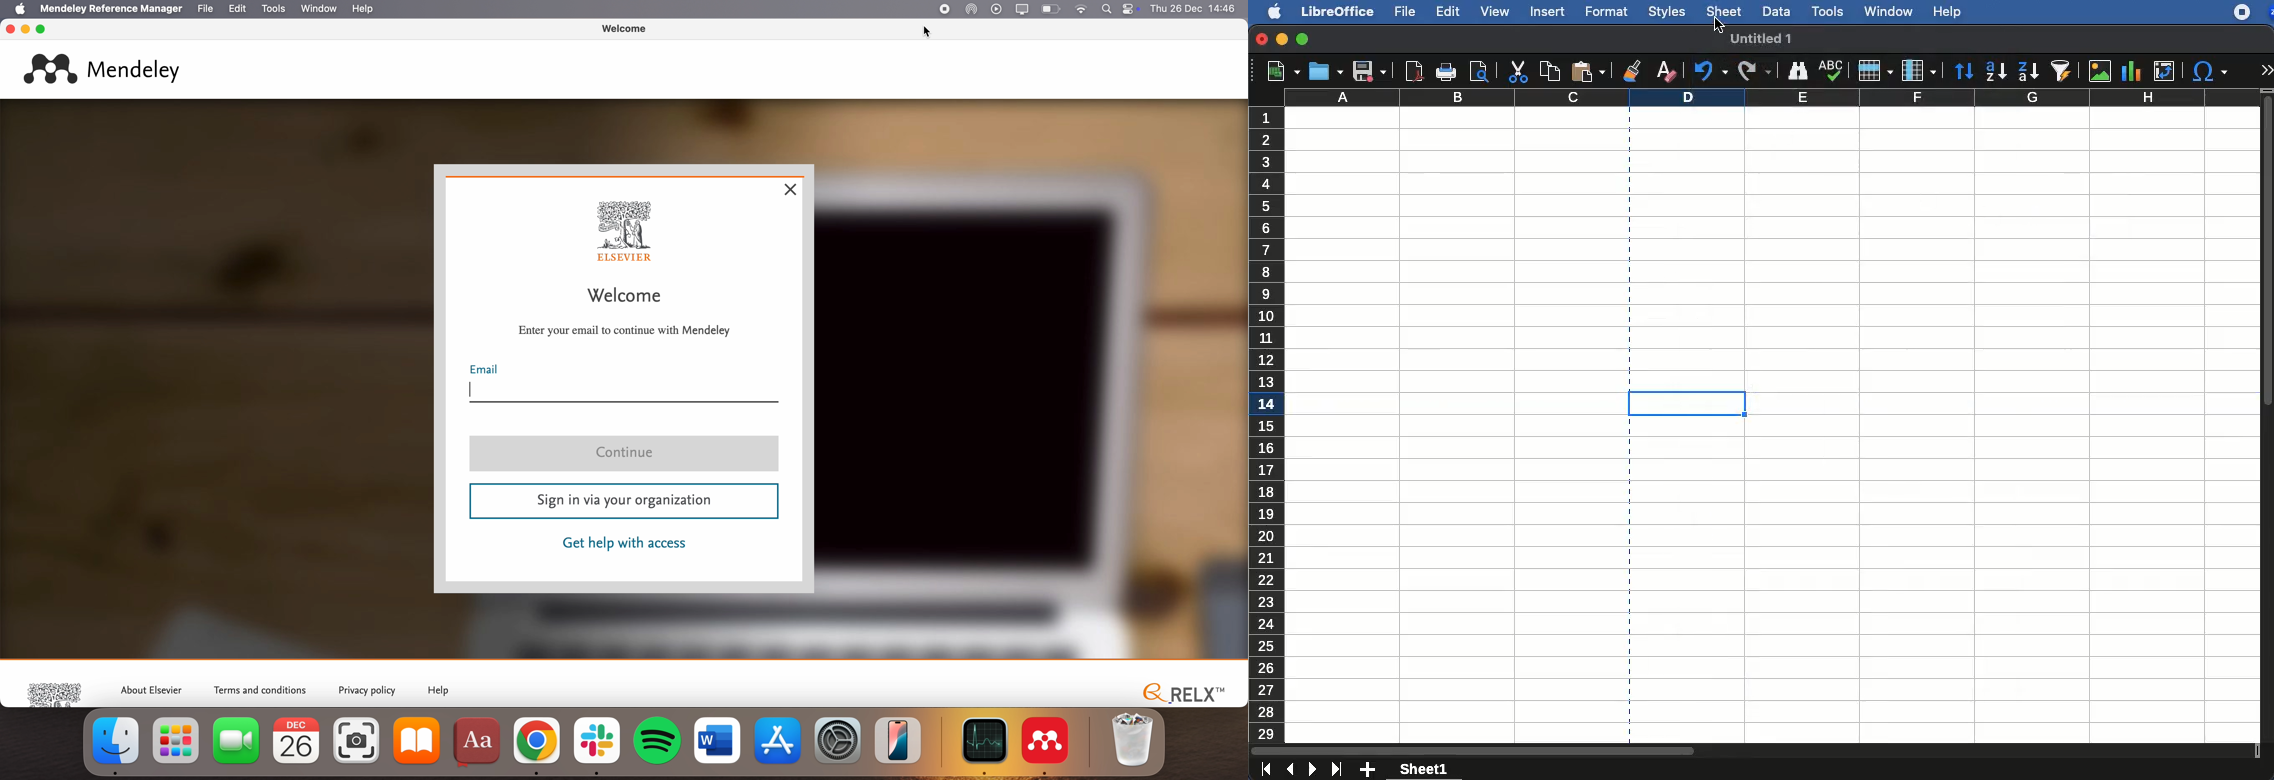 Image resolution: width=2296 pixels, height=784 pixels. What do you see at coordinates (1517, 73) in the screenshot?
I see `cut` at bounding box center [1517, 73].